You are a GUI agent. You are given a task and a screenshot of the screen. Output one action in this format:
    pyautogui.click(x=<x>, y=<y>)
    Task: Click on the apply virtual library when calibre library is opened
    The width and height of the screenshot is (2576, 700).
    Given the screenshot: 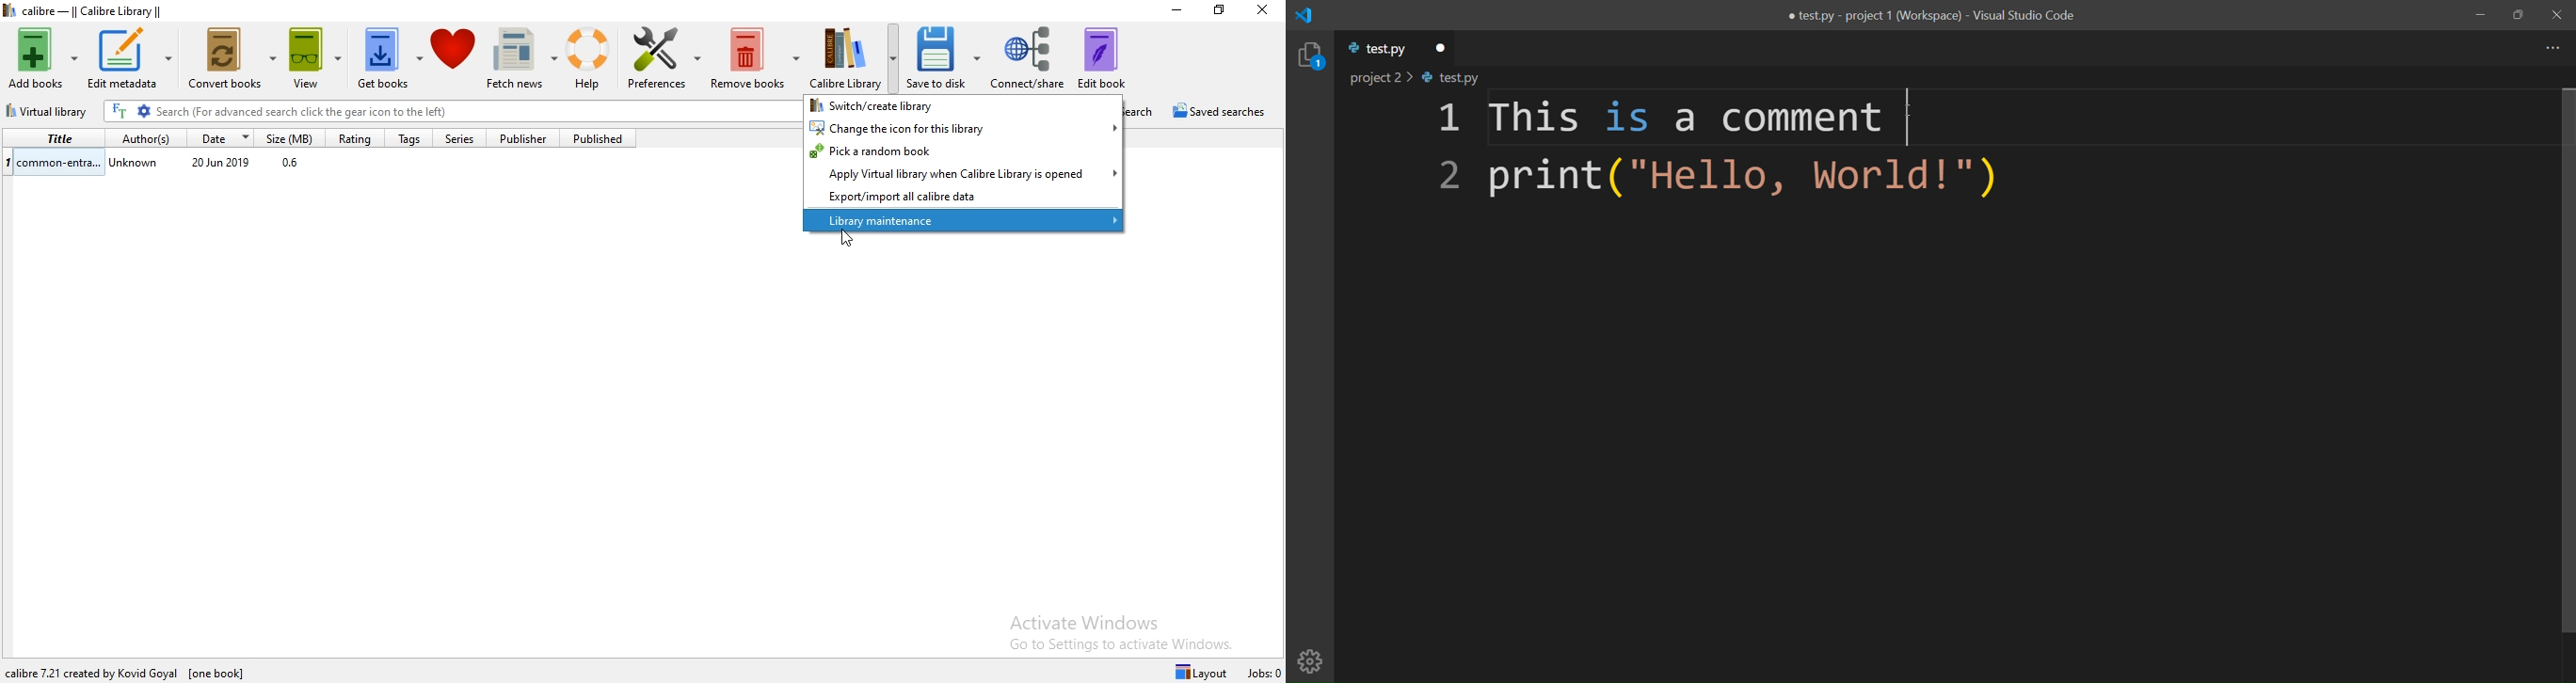 What is the action you would take?
    pyautogui.click(x=964, y=173)
    